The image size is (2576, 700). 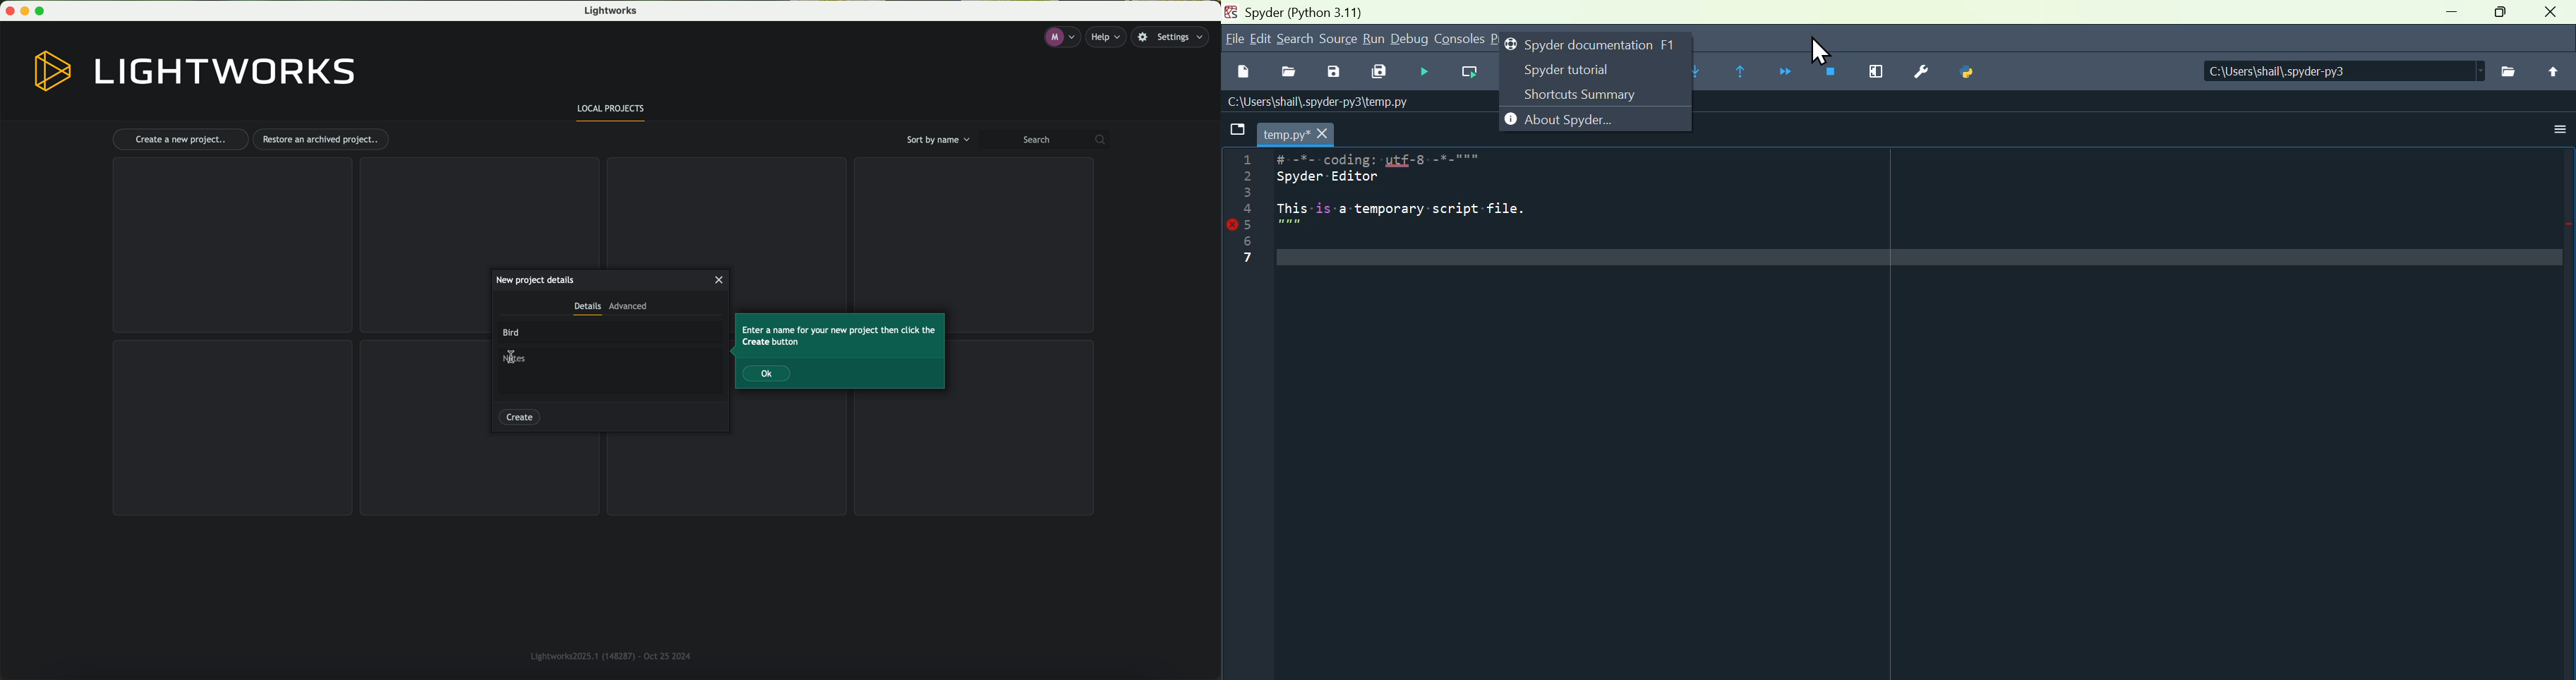 What do you see at coordinates (1239, 73) in the screenshot?
I see `New files` at bounding box center [1239, 73].